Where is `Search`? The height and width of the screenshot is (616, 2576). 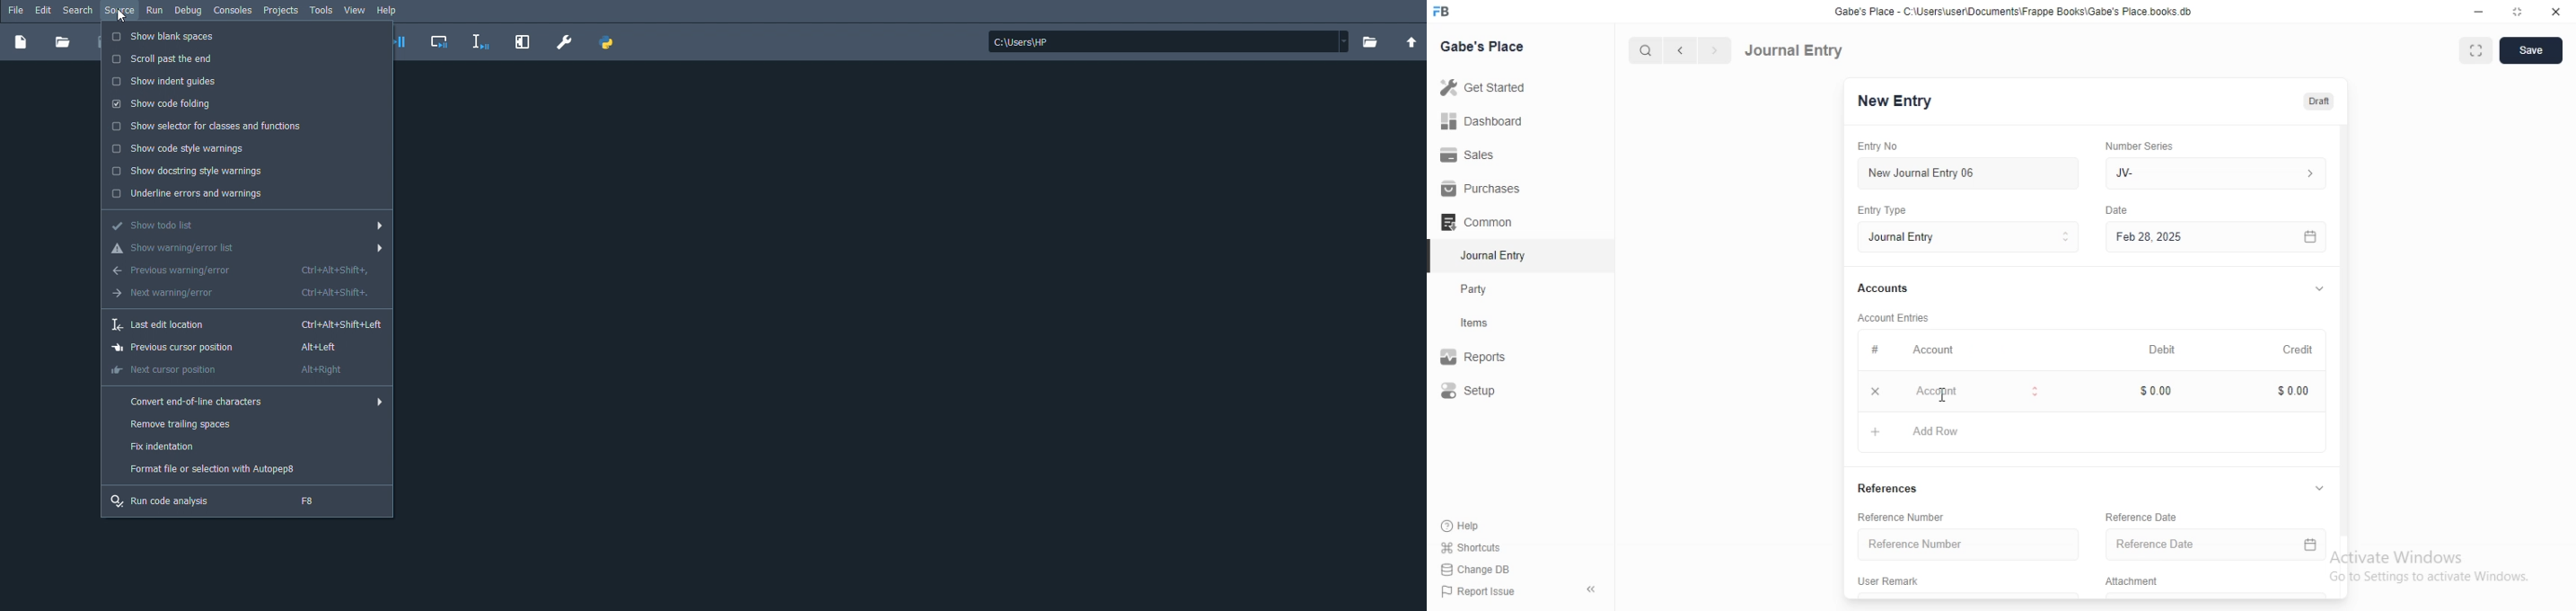
Search is located at coordinates (81, 10).